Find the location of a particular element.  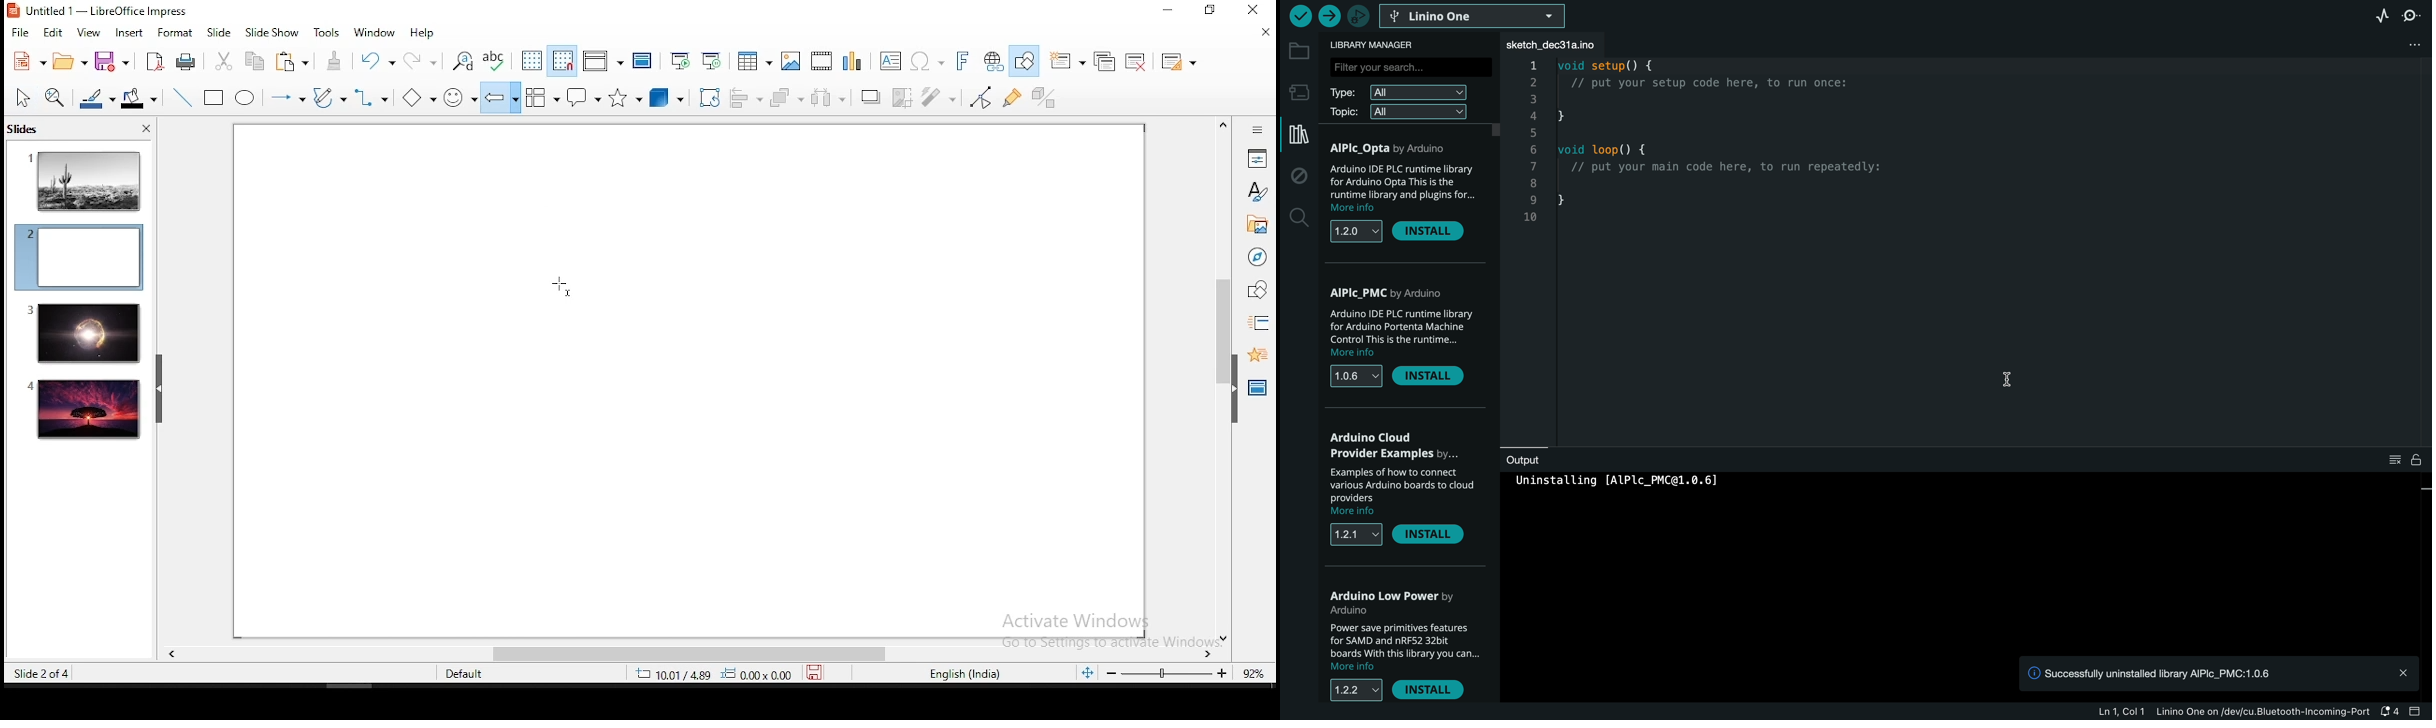

show draw functions is located at coordinates (1027, 61).